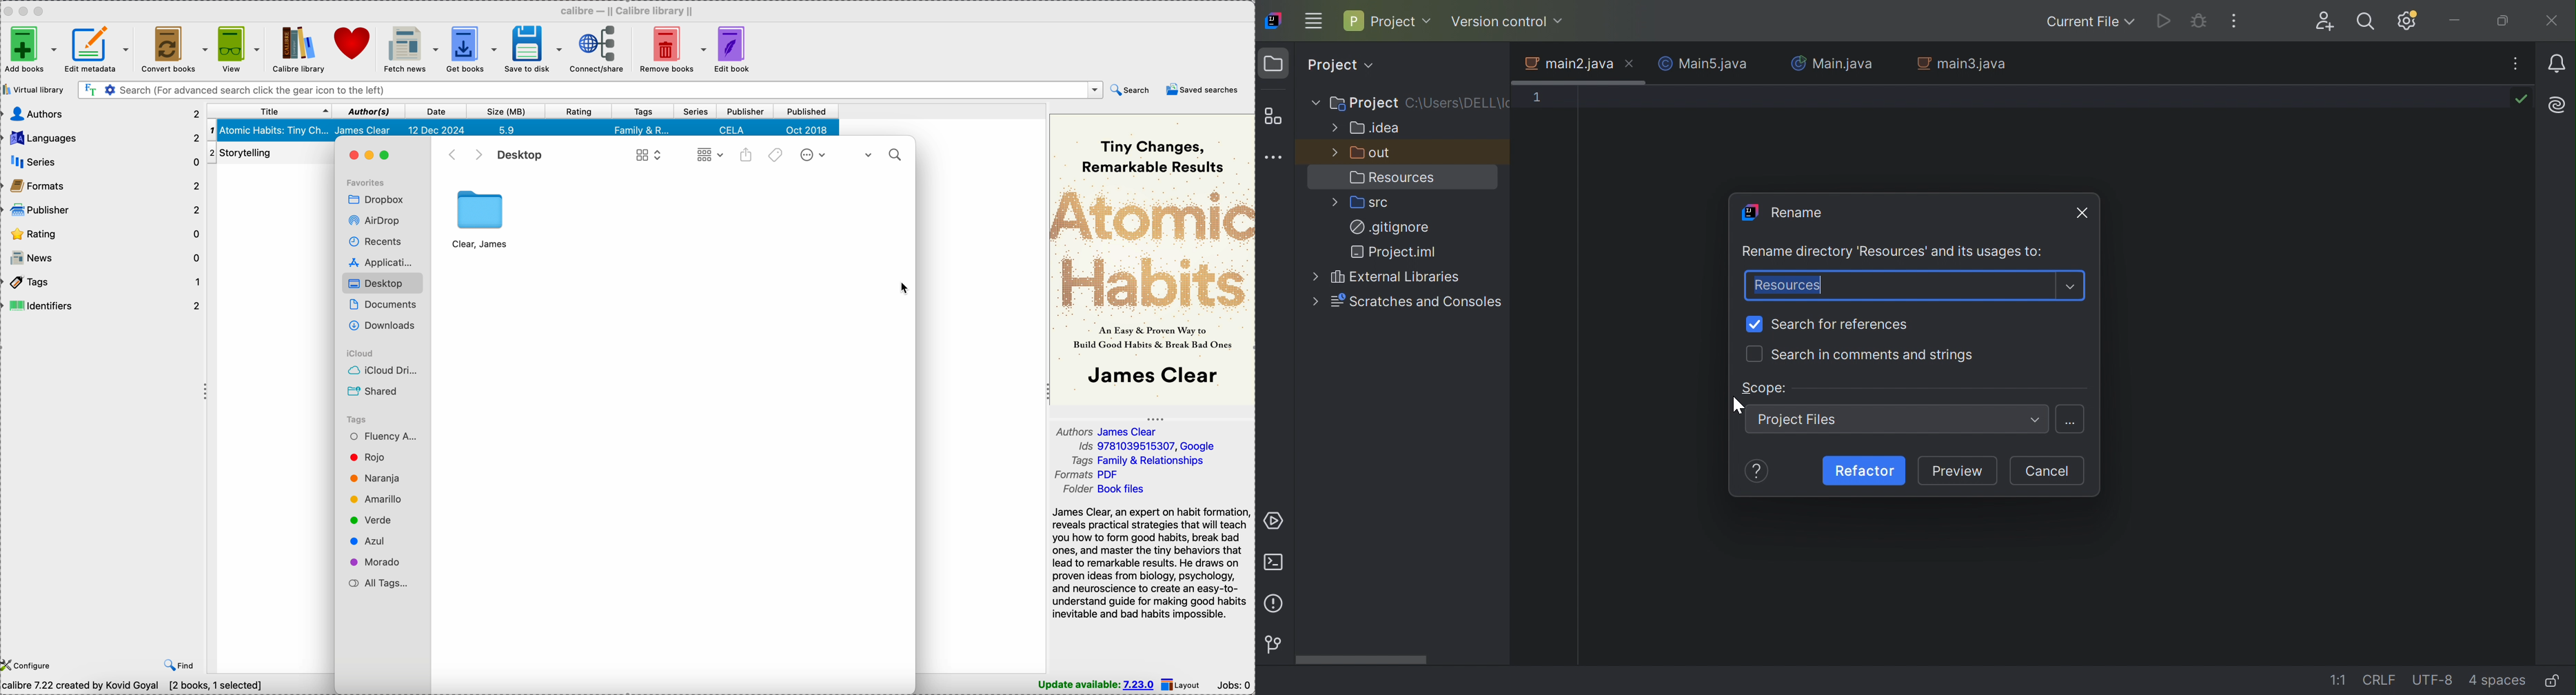  What do you see at coordinates (520, 155) in the screenshot?
I see `location/Desktop` at bounding box center [520, 155].